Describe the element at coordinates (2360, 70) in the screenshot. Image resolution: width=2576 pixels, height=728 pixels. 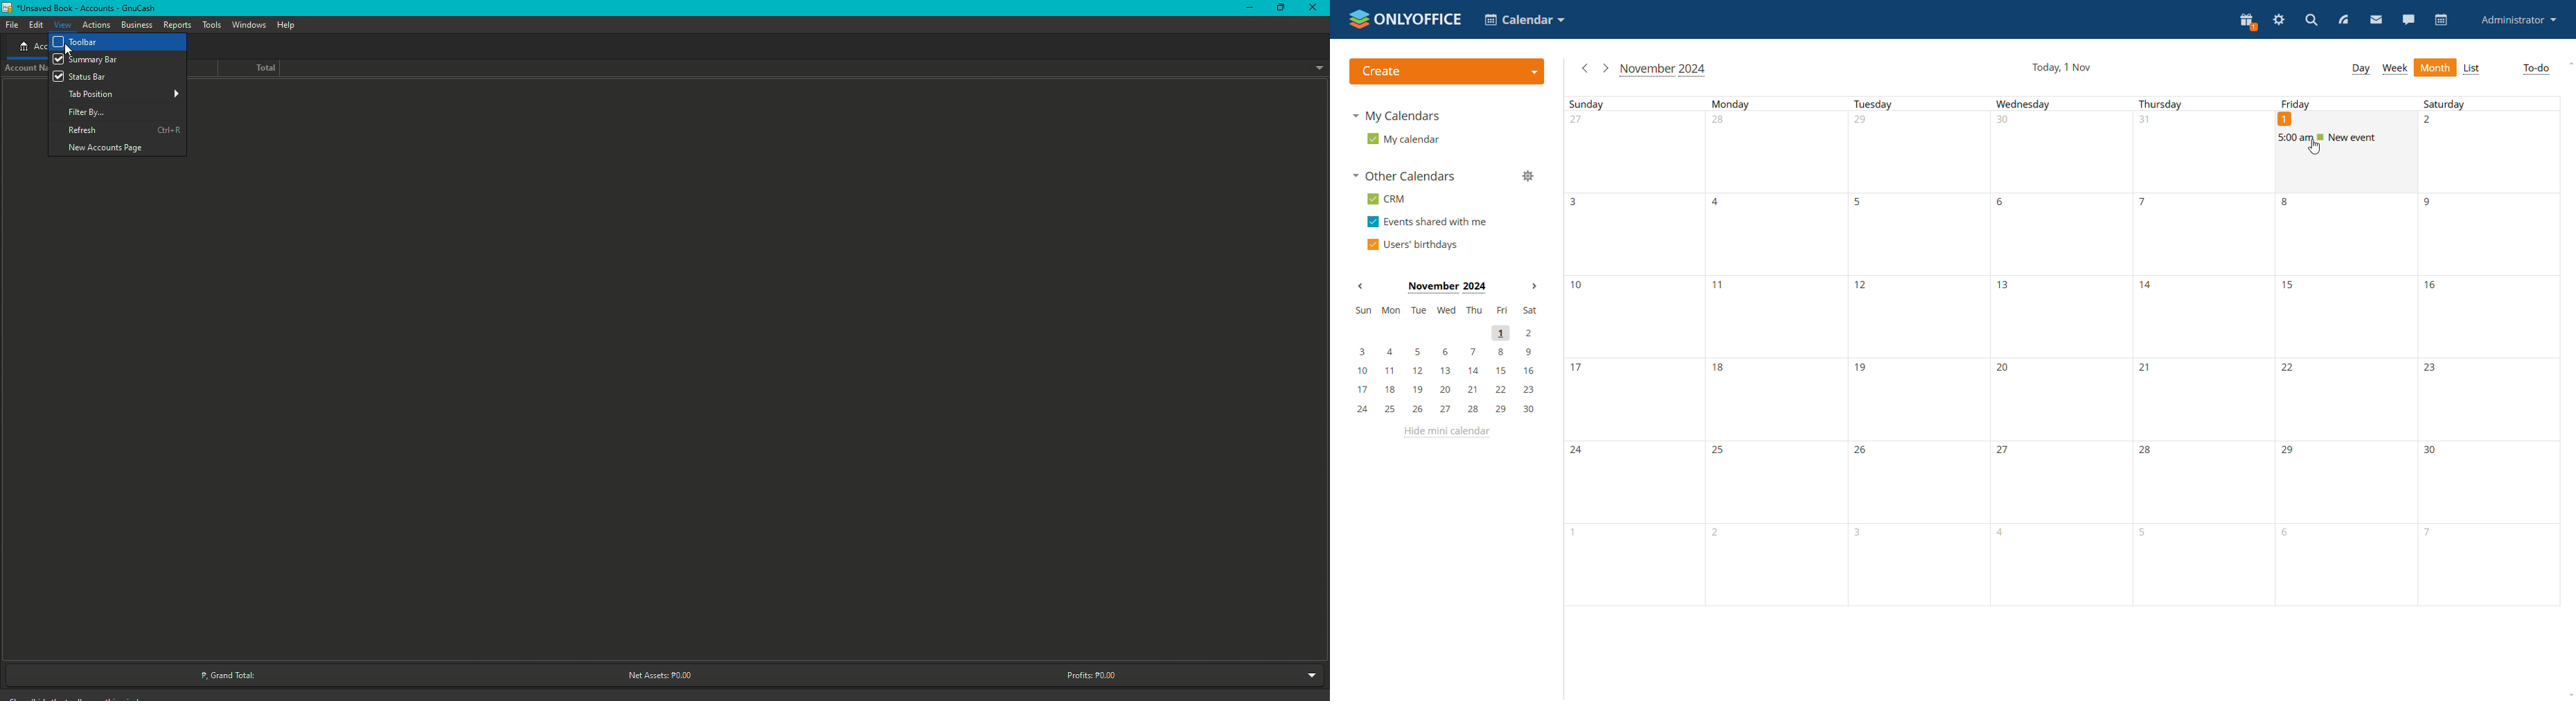
I see `day view` at that location.